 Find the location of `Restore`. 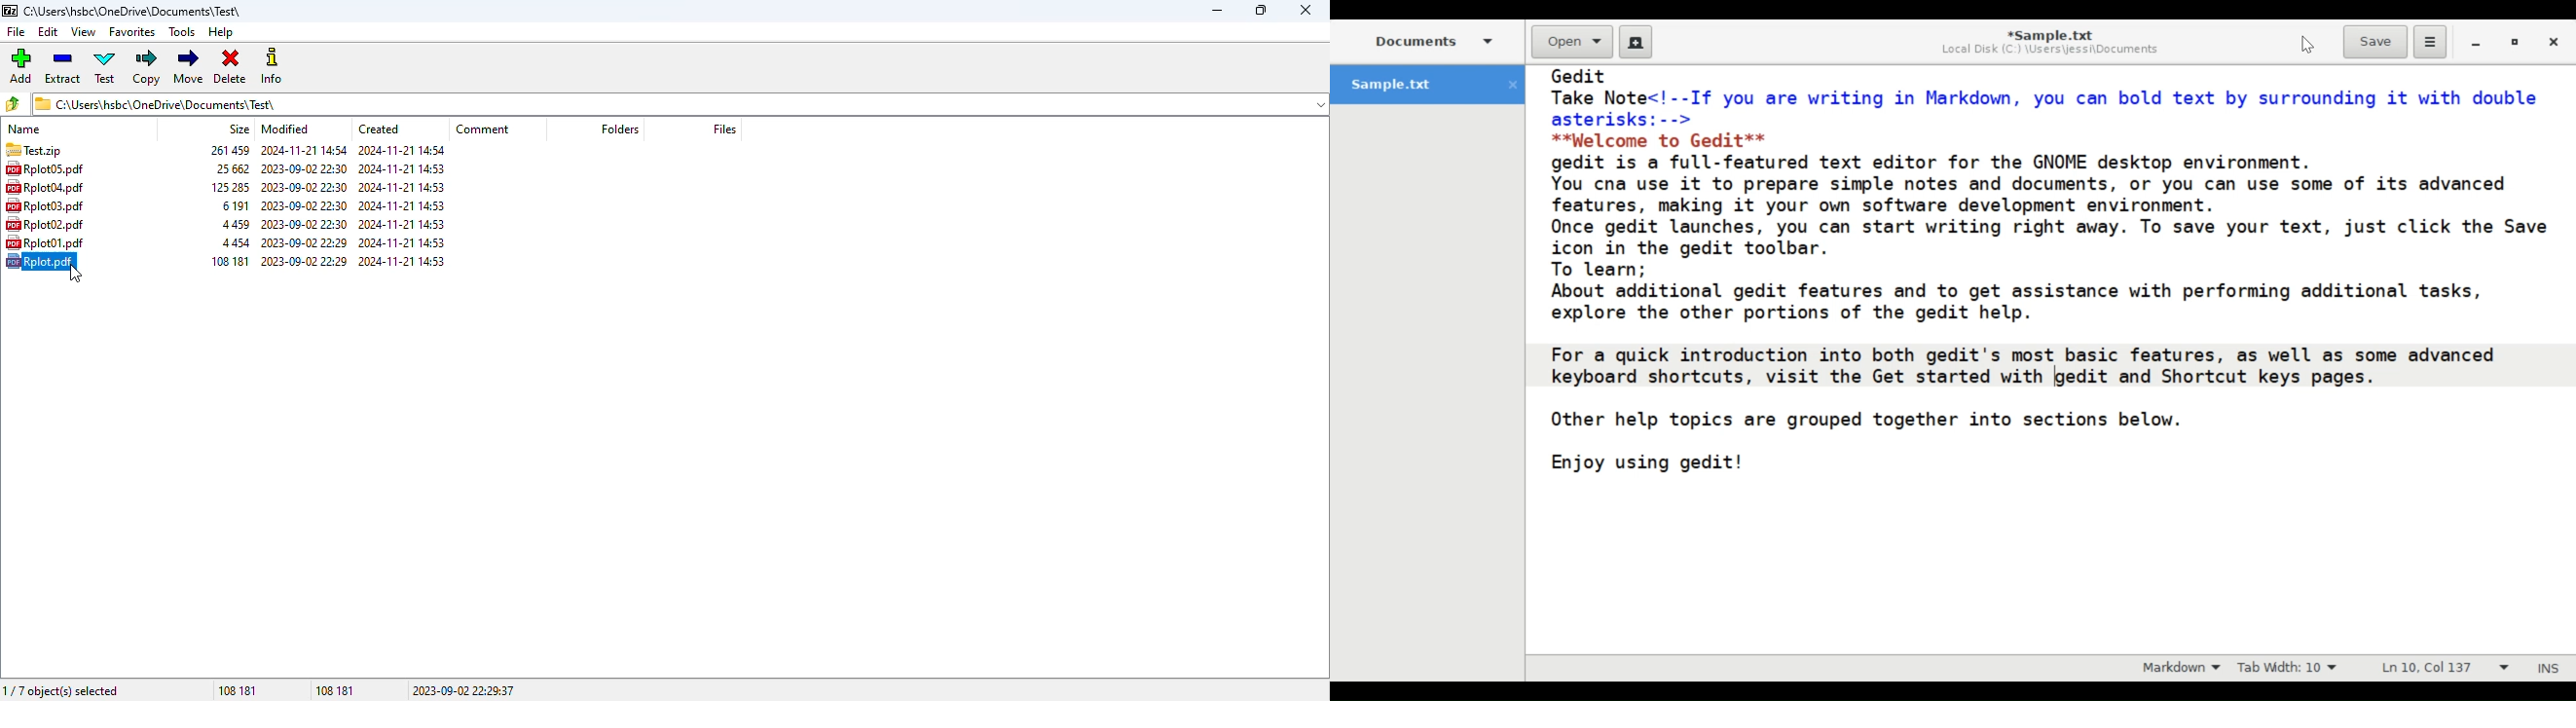

Restore is located at coordinates (2519, 43).